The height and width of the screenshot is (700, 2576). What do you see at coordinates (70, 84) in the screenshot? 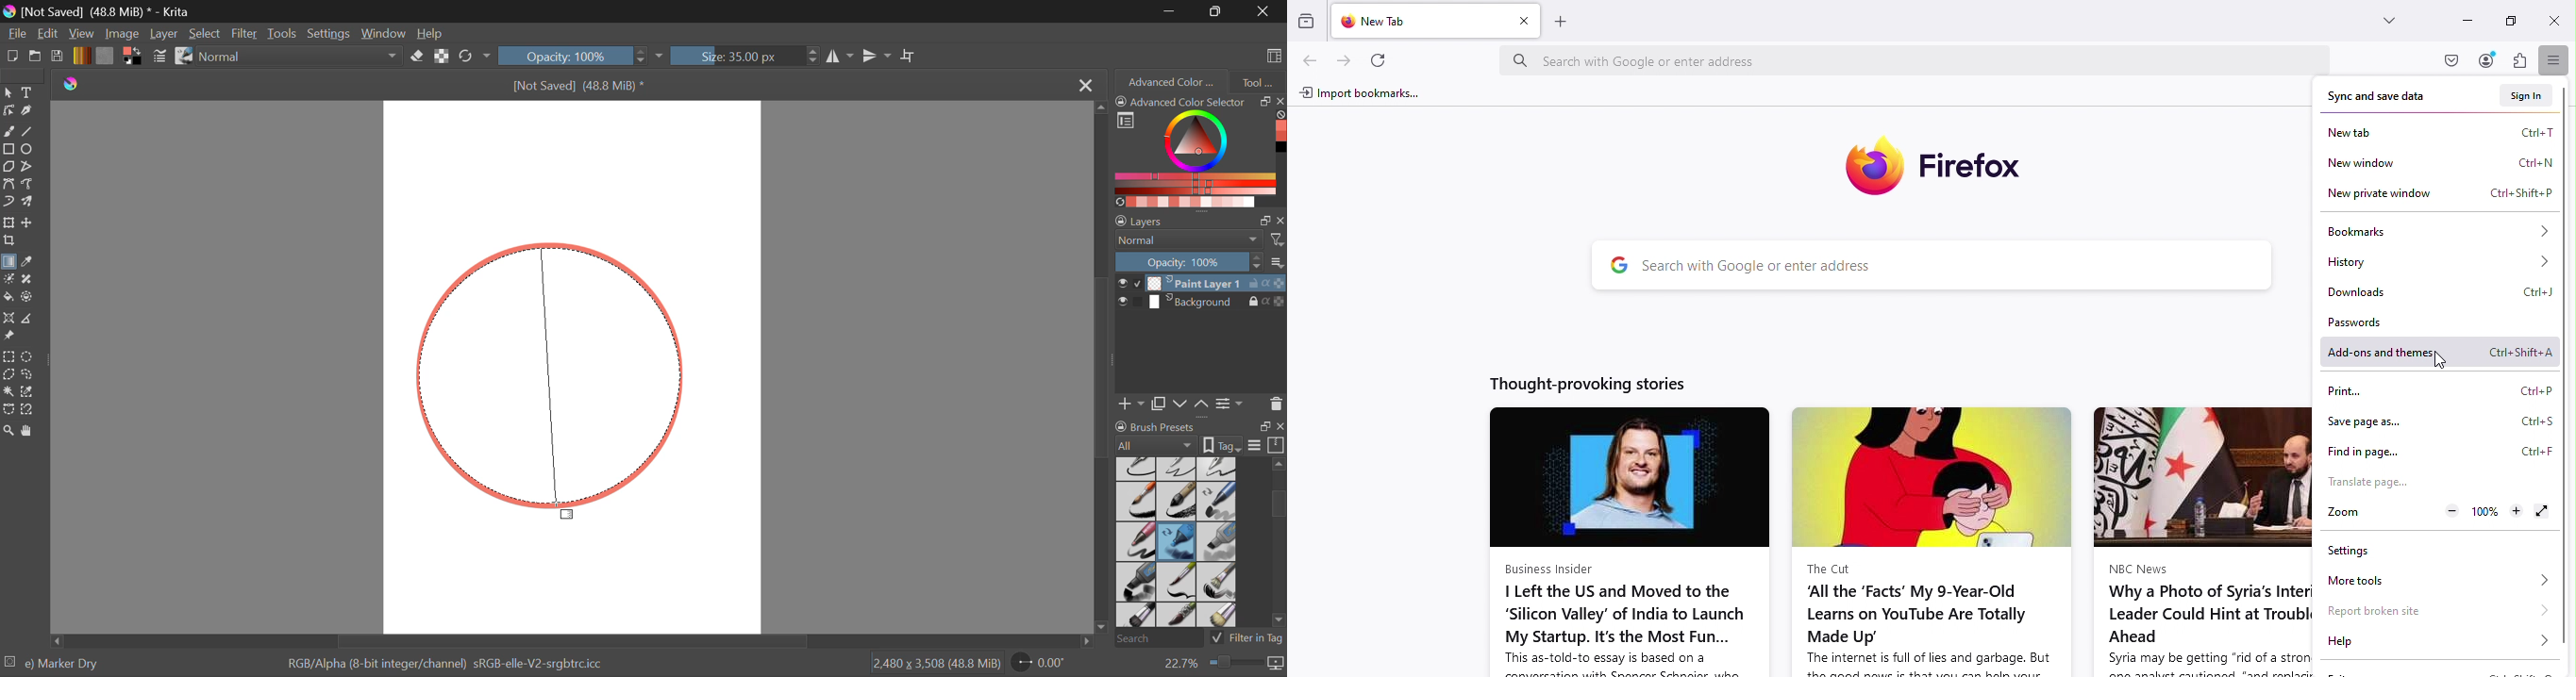
I see `Krita Logo` at bounding box center [70, 84].